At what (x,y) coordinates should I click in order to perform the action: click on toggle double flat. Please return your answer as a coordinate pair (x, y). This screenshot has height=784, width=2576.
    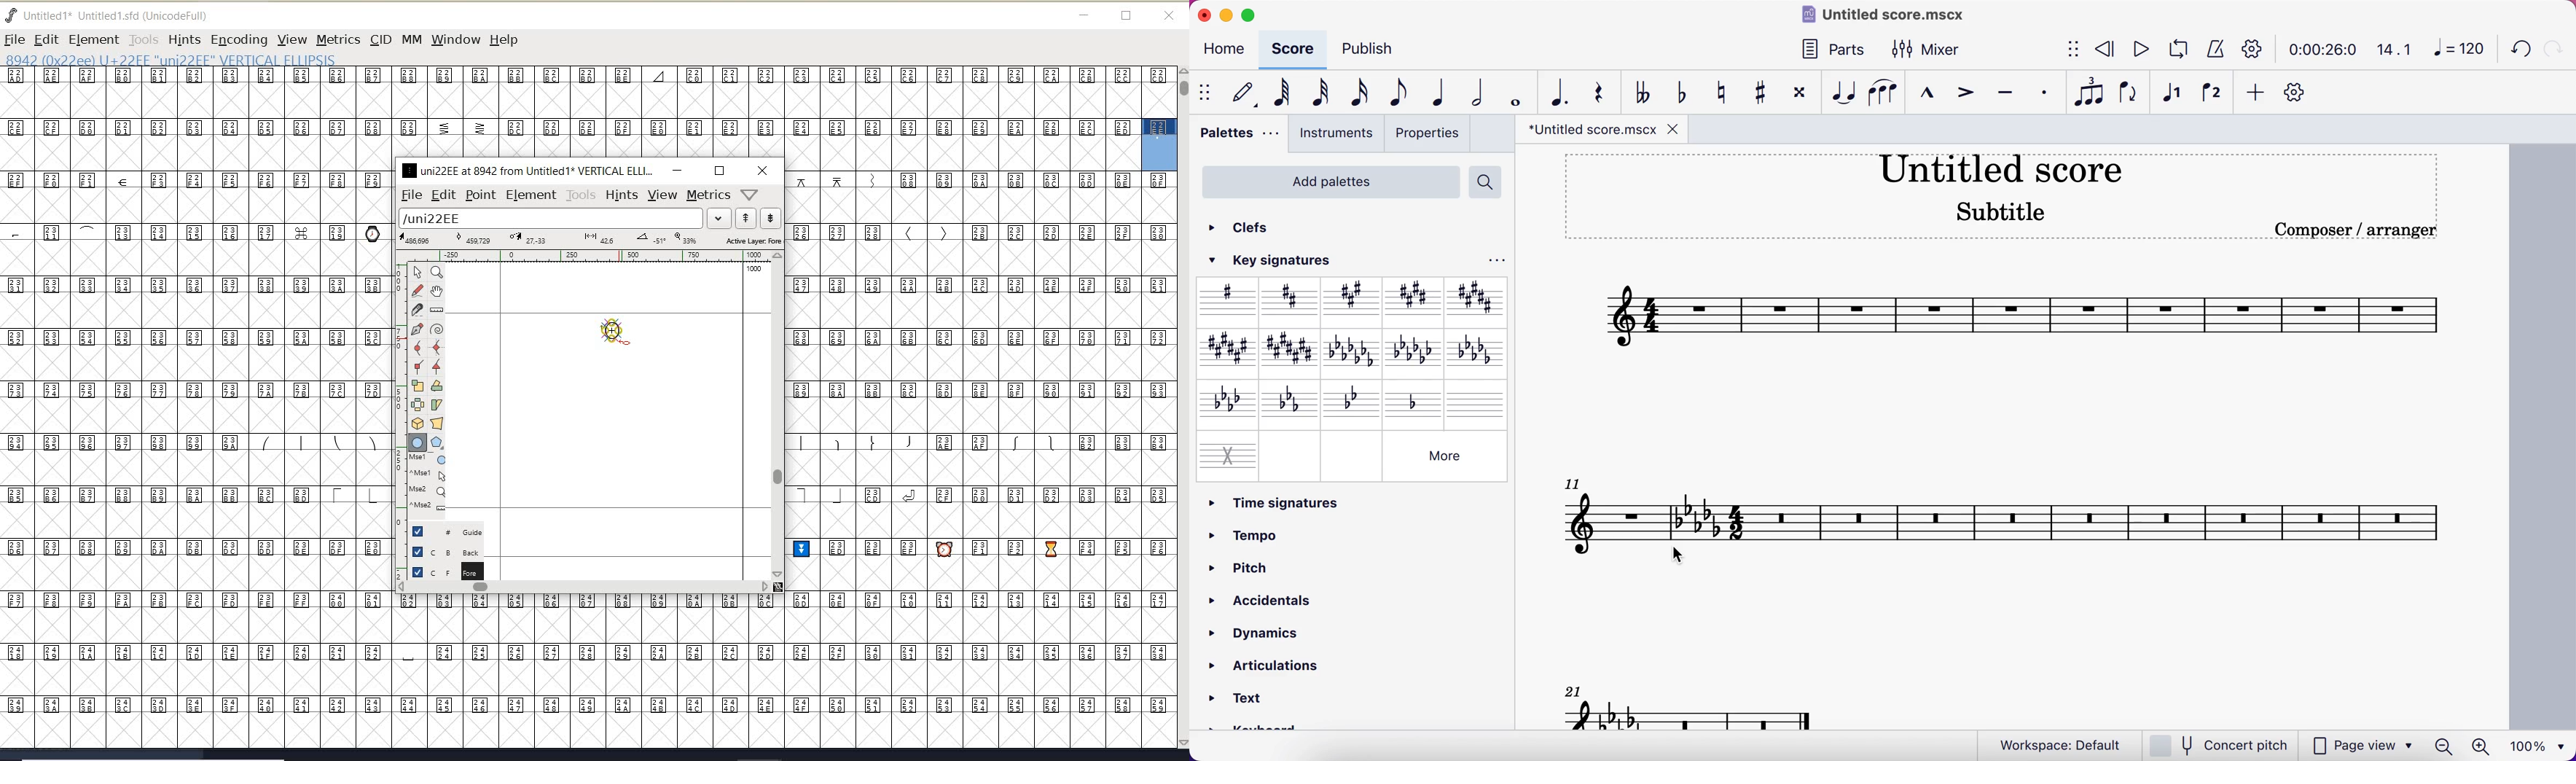
    Looking at the image, I should click on (1646, 91).